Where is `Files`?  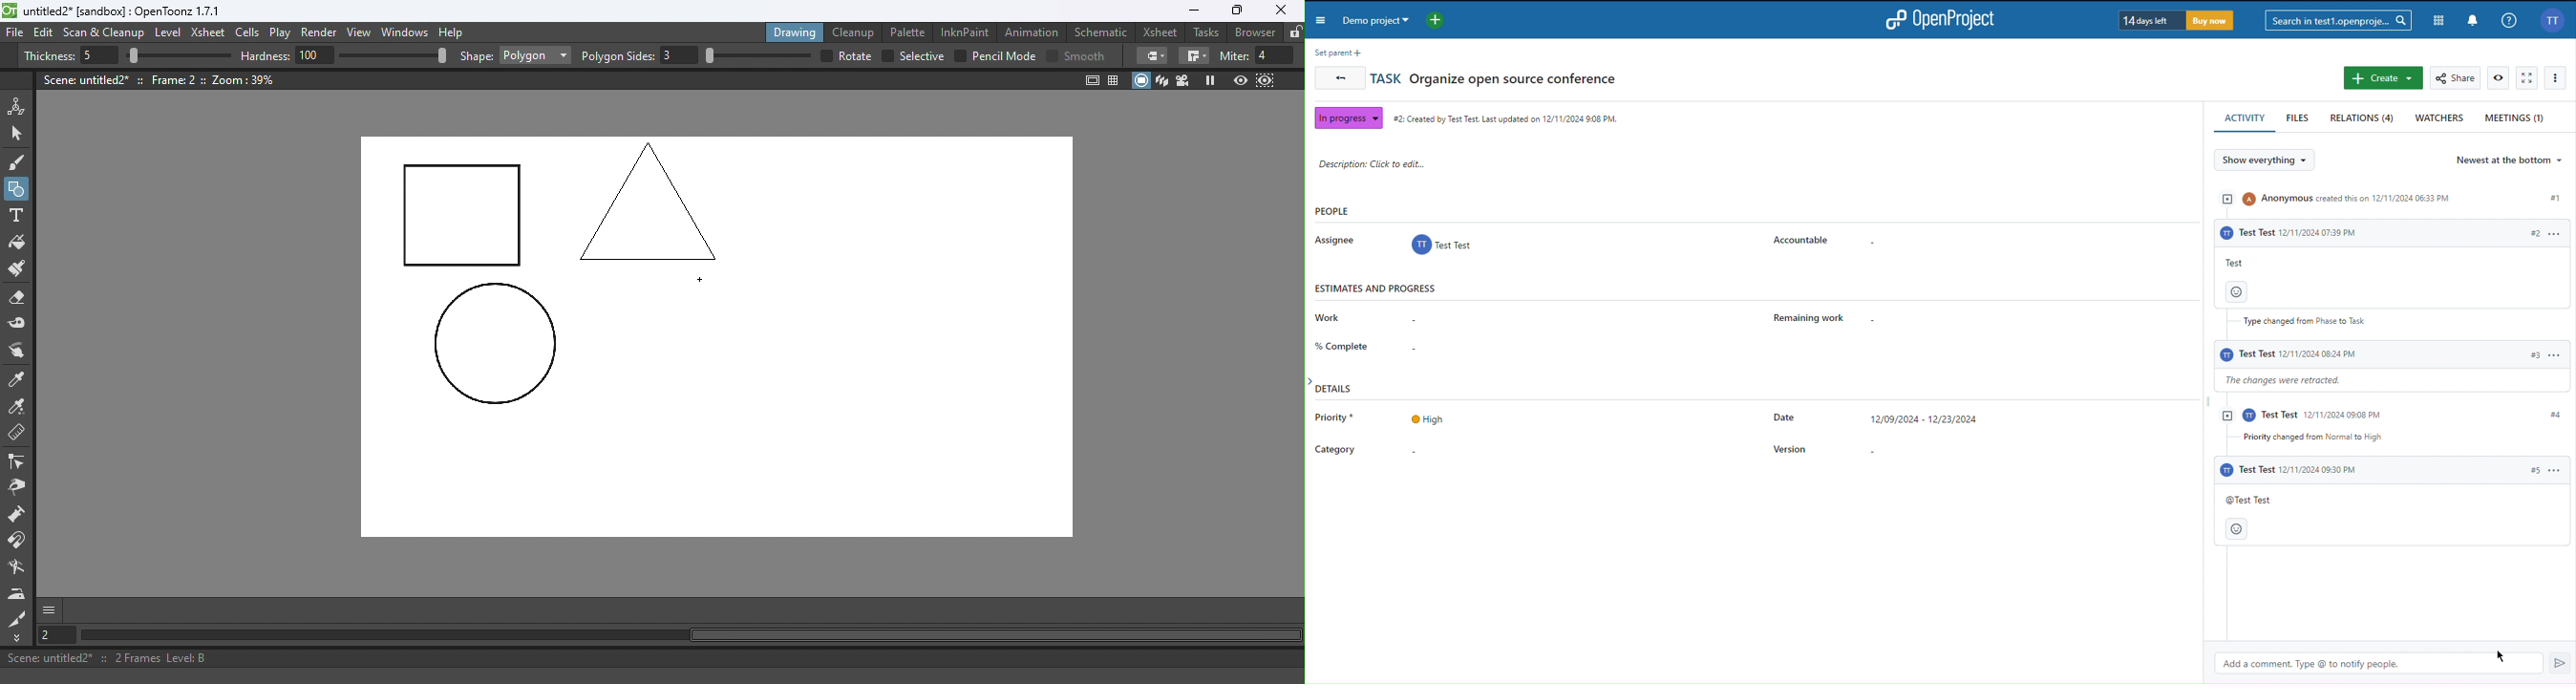
Files is located at coordinates (2299, 119).